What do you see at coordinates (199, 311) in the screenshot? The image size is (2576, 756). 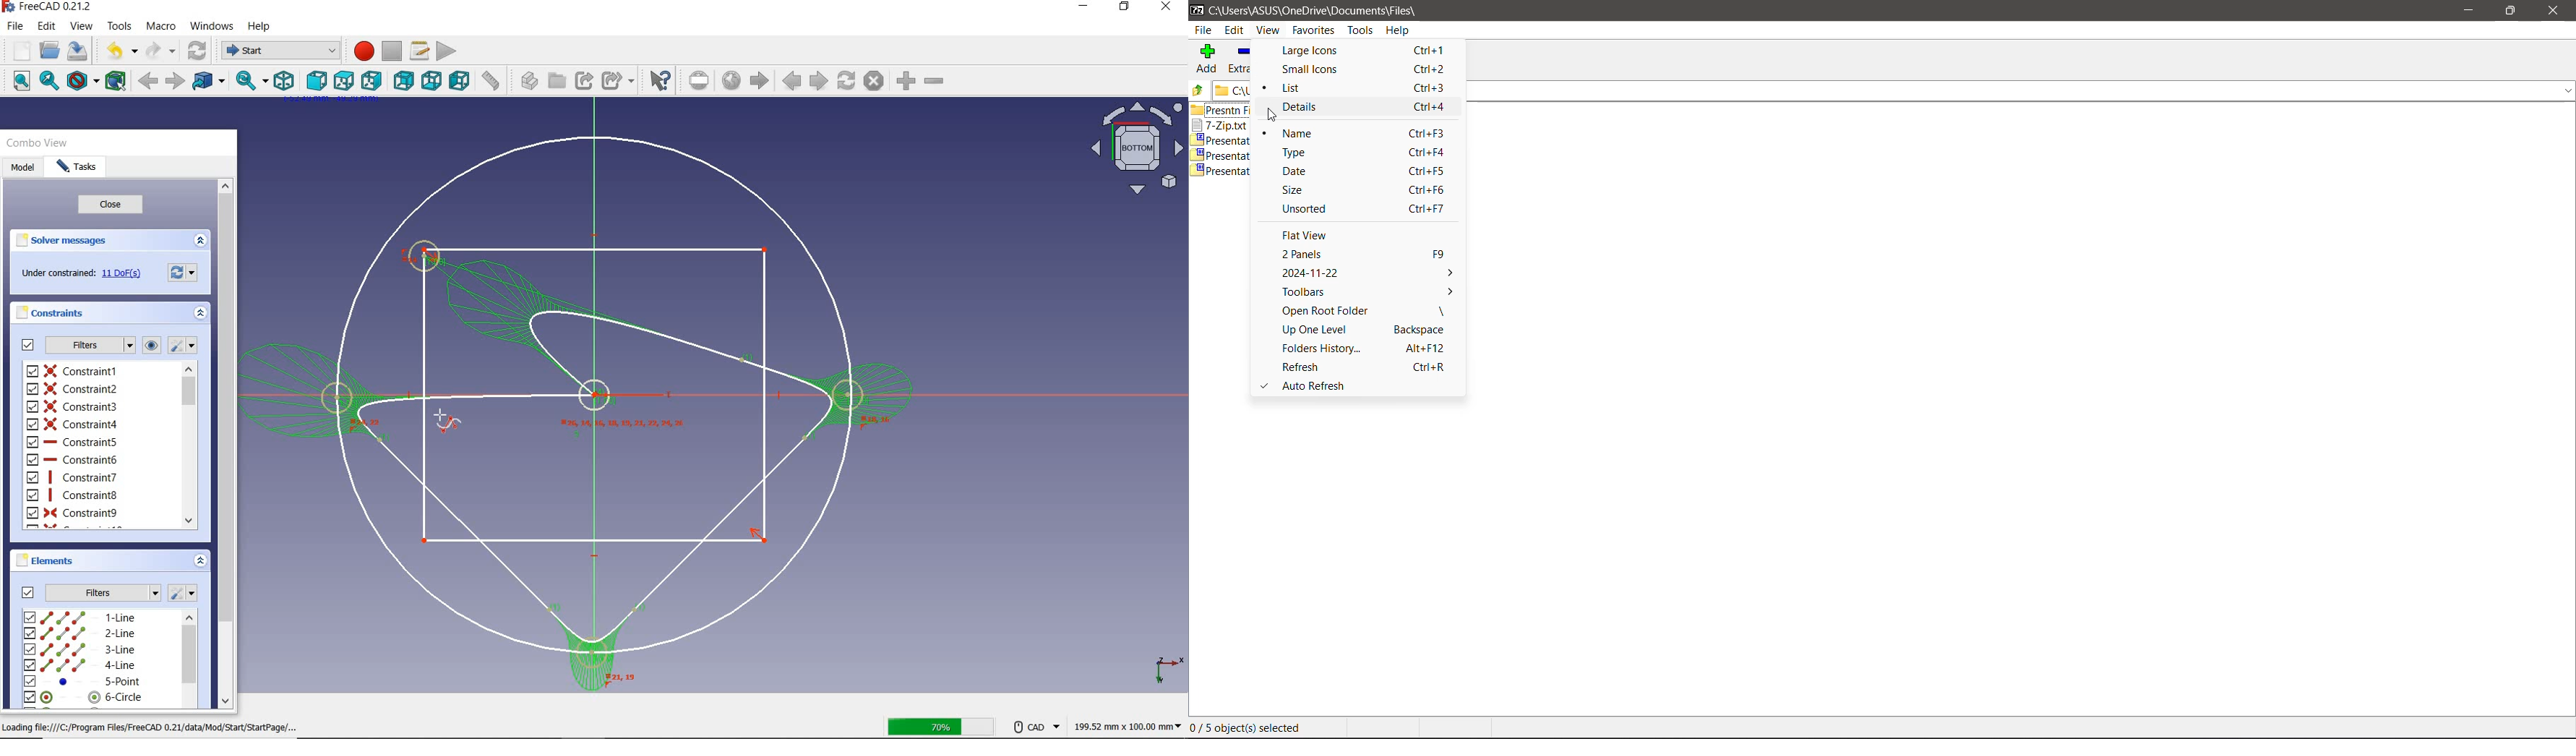 I see `expand` at bounding box center [199, 311].